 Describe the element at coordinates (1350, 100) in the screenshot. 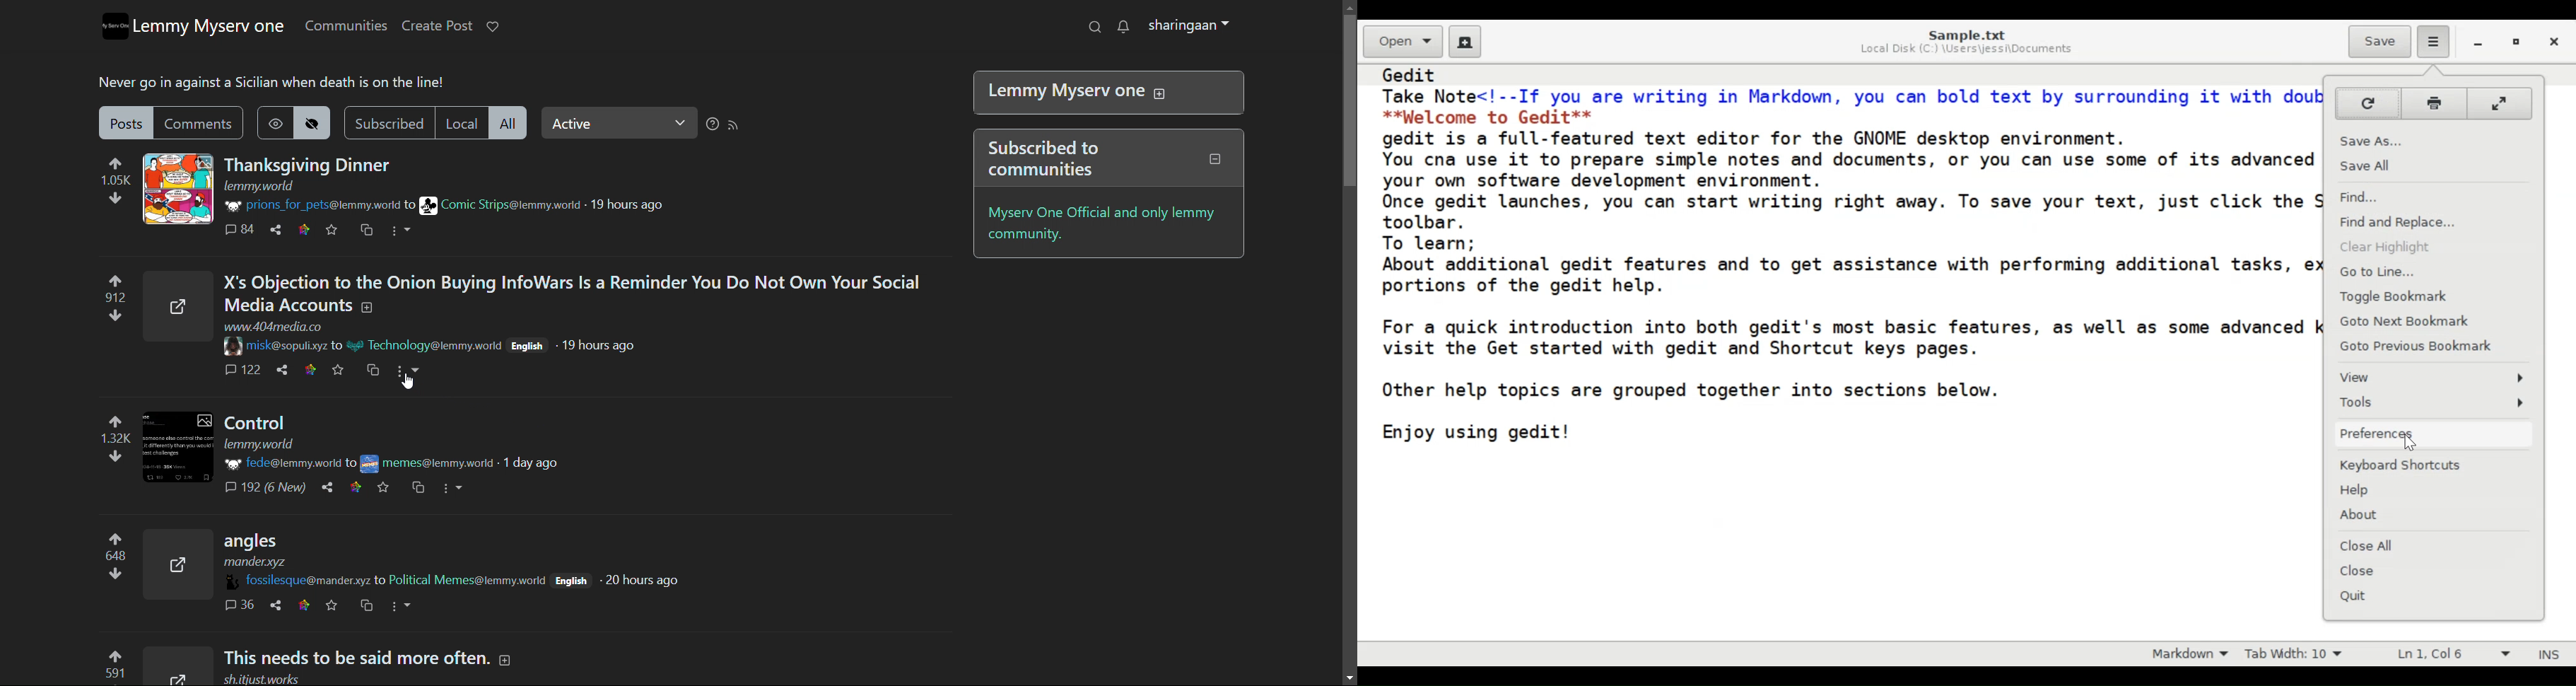

I see `scrollbar` at that location.